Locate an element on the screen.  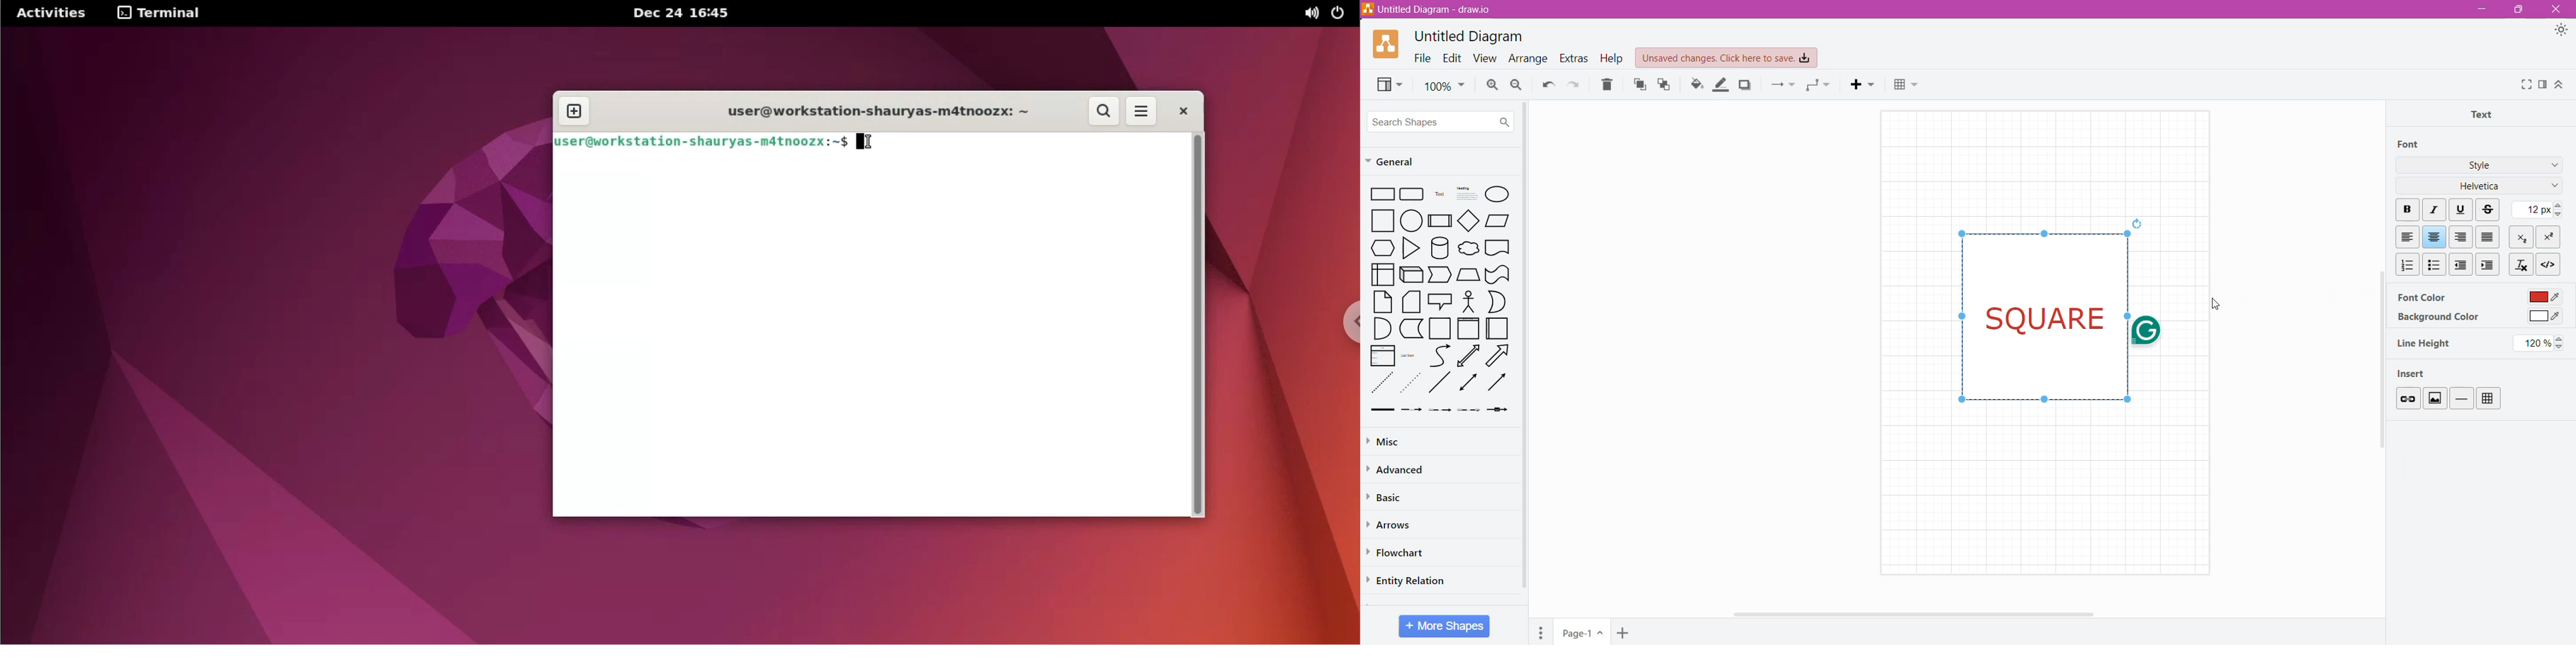
Line Height is located at coordinates (2425, 343).